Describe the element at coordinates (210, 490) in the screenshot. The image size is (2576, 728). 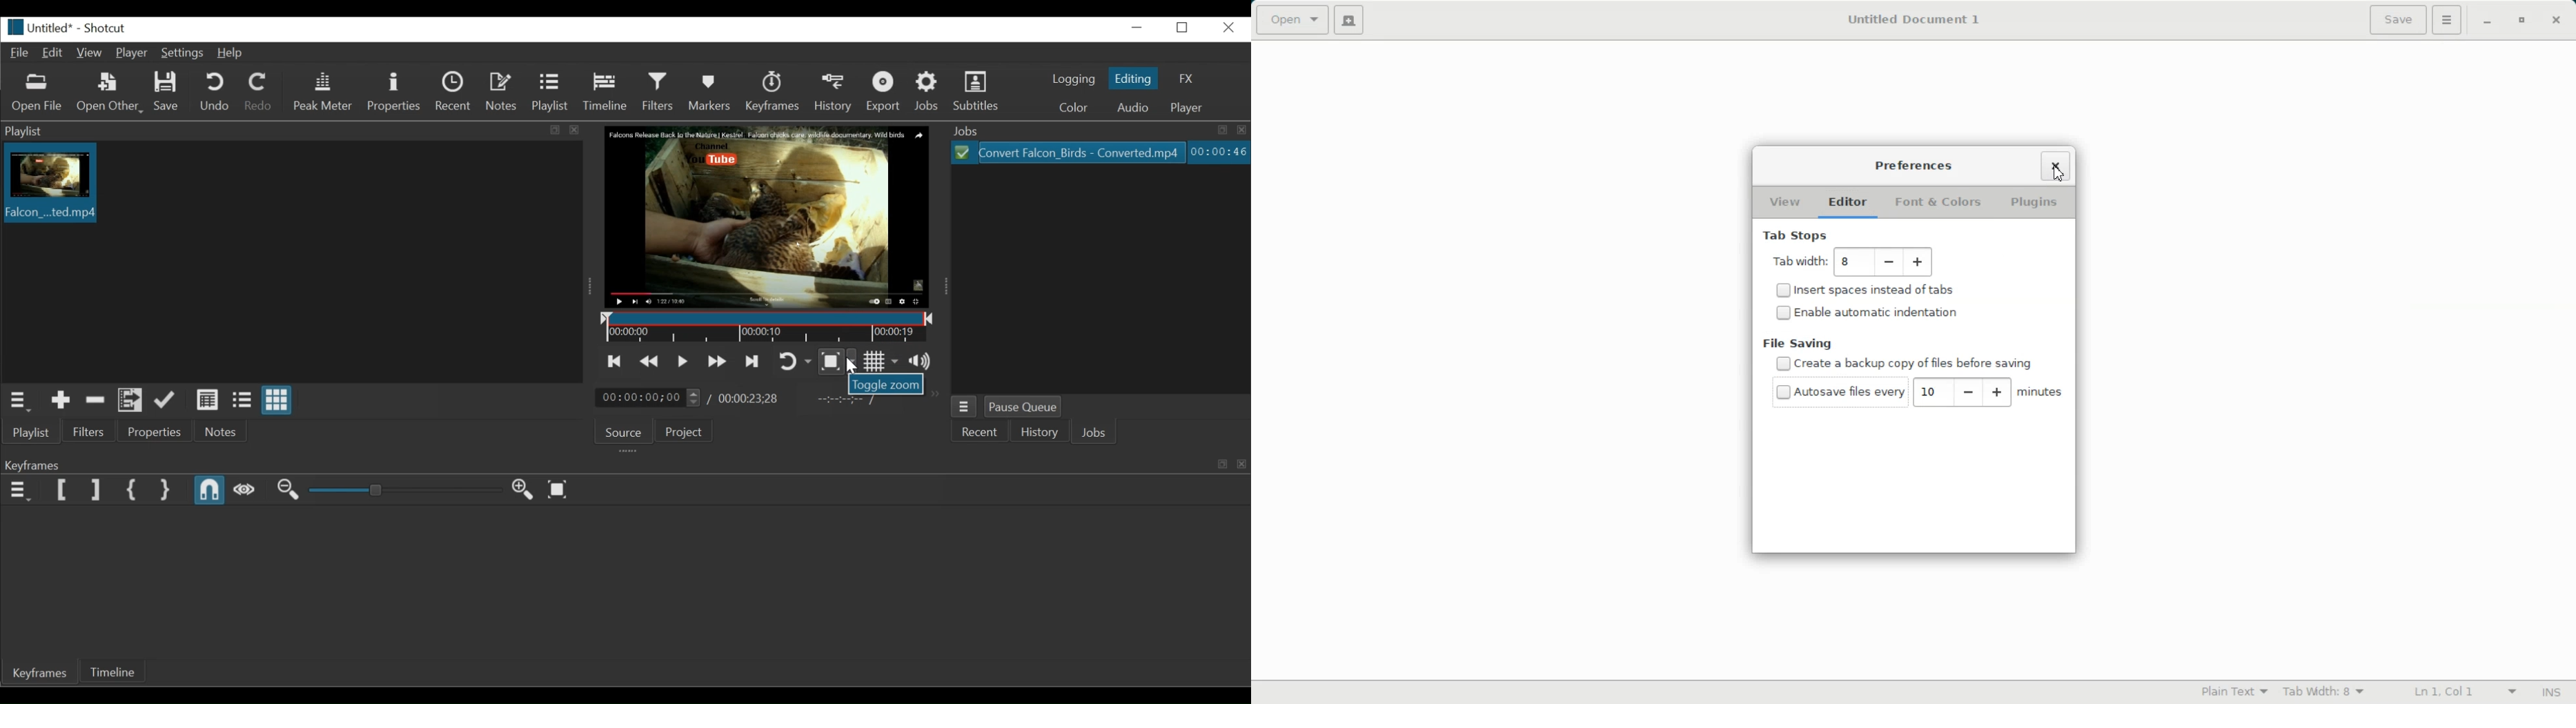
I see `Snap` at that location.